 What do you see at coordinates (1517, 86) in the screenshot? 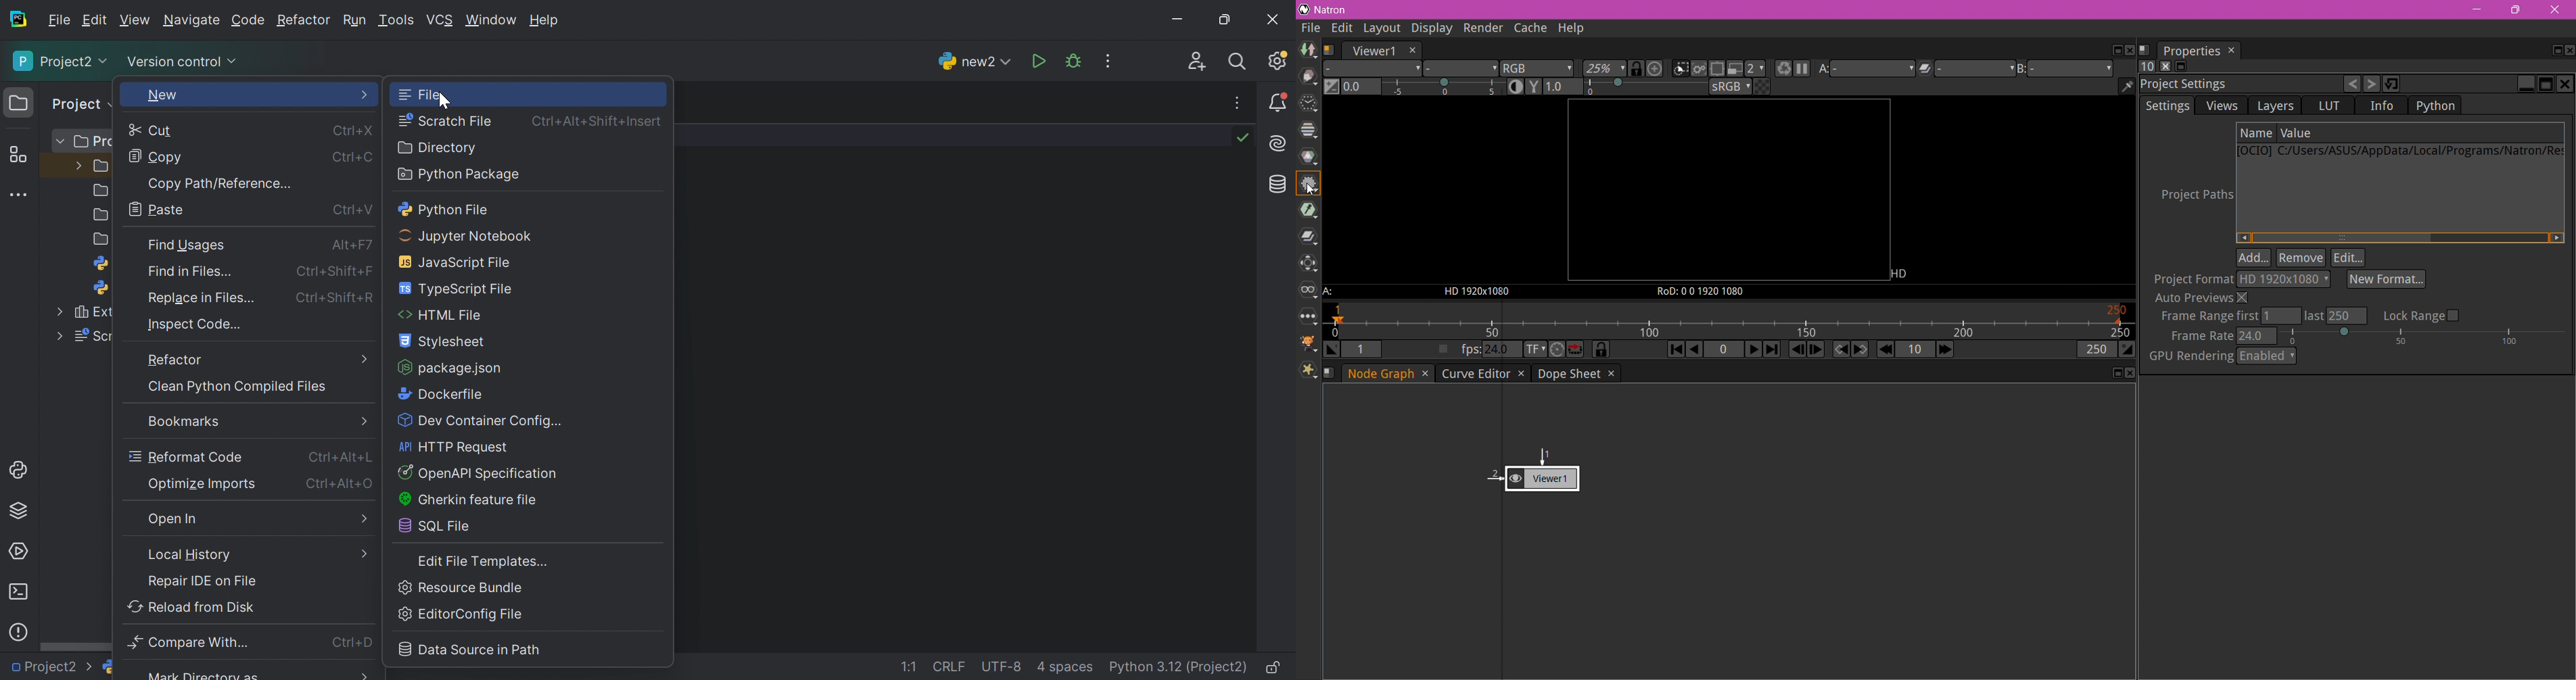
I see `Auto-contrast` at bounding box center [1517, 86].